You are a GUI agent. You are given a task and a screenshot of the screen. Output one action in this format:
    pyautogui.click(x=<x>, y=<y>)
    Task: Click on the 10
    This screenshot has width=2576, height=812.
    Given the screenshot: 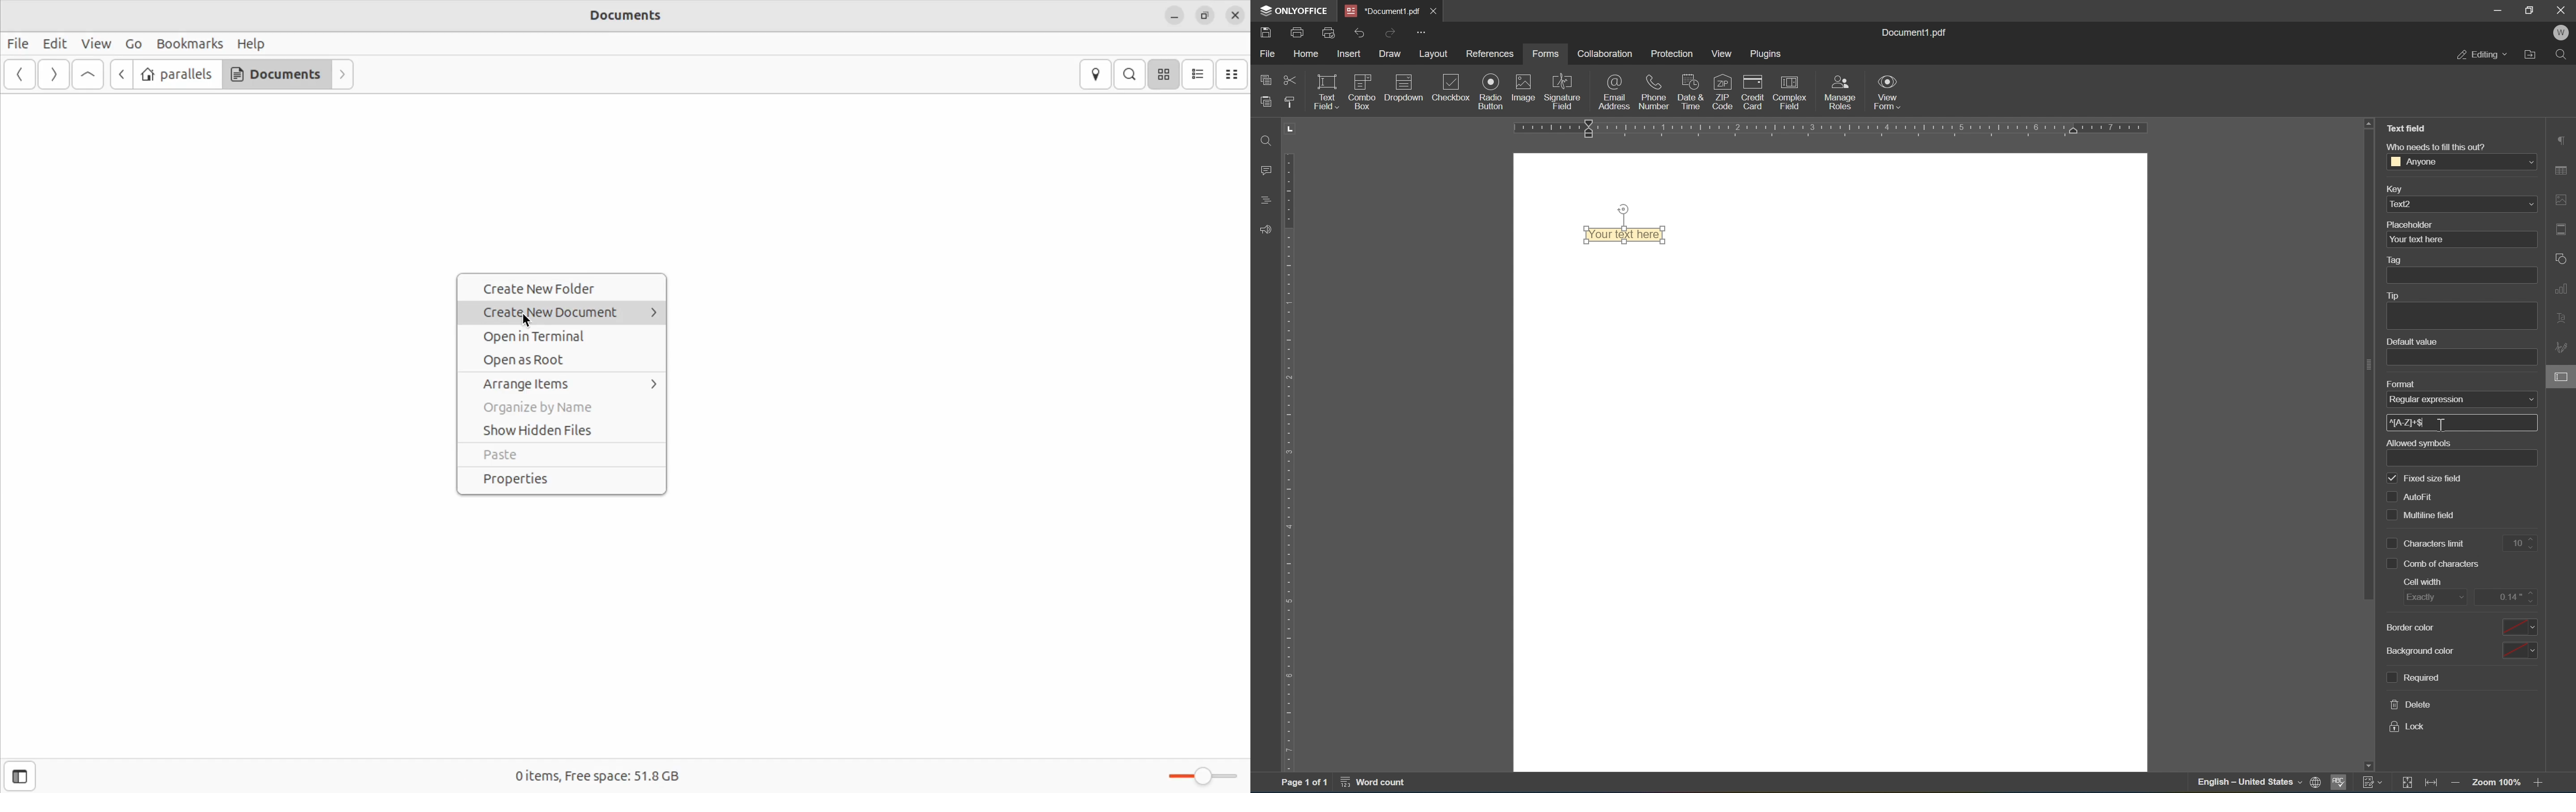 What is the action you would take?
    pyautogui.click(x=2521, y=544)
    